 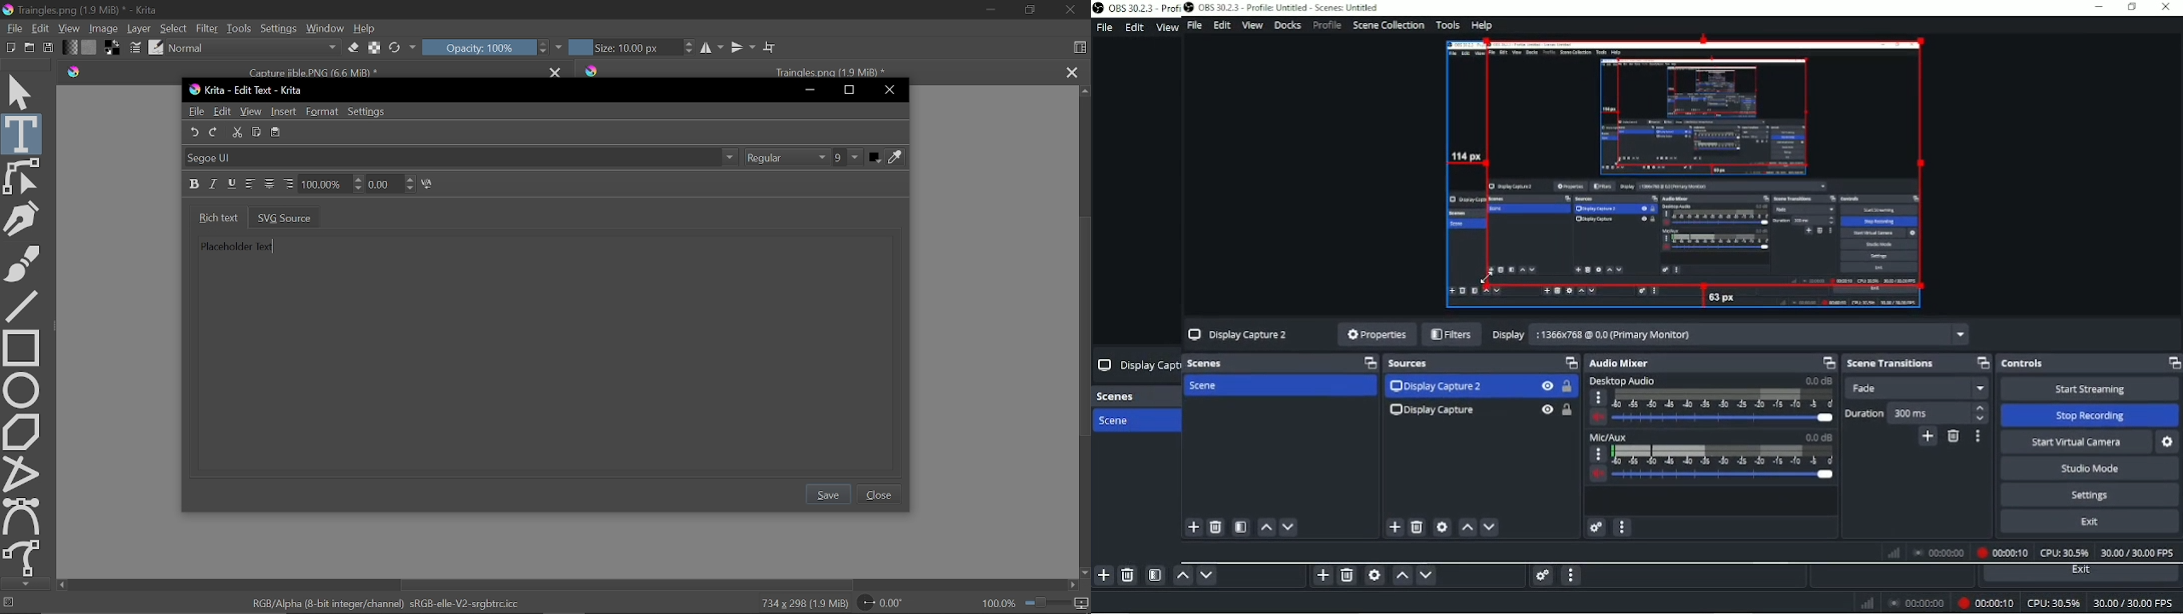 What do you see at coordinates (1374, 576) in the screenshot?
I see `Open source properties` at bounding box center [1374, 576].